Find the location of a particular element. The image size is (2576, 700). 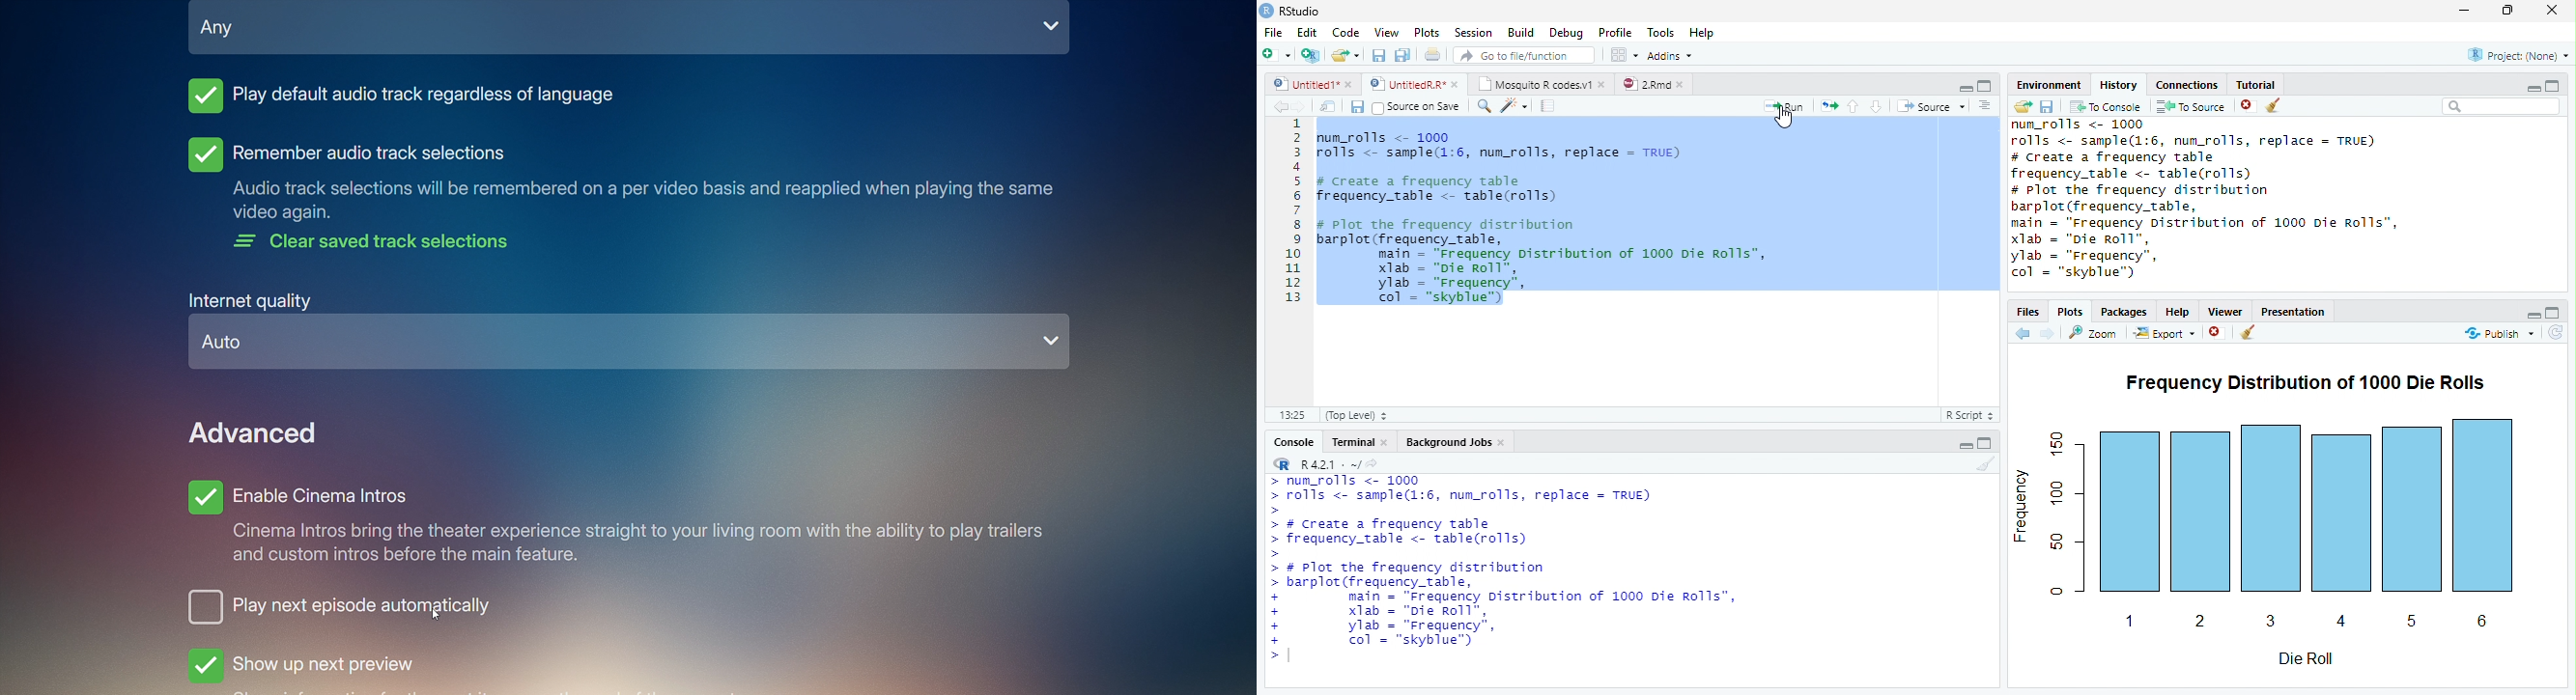

R R421 - ~/ is located at coordinates (1323, 464).